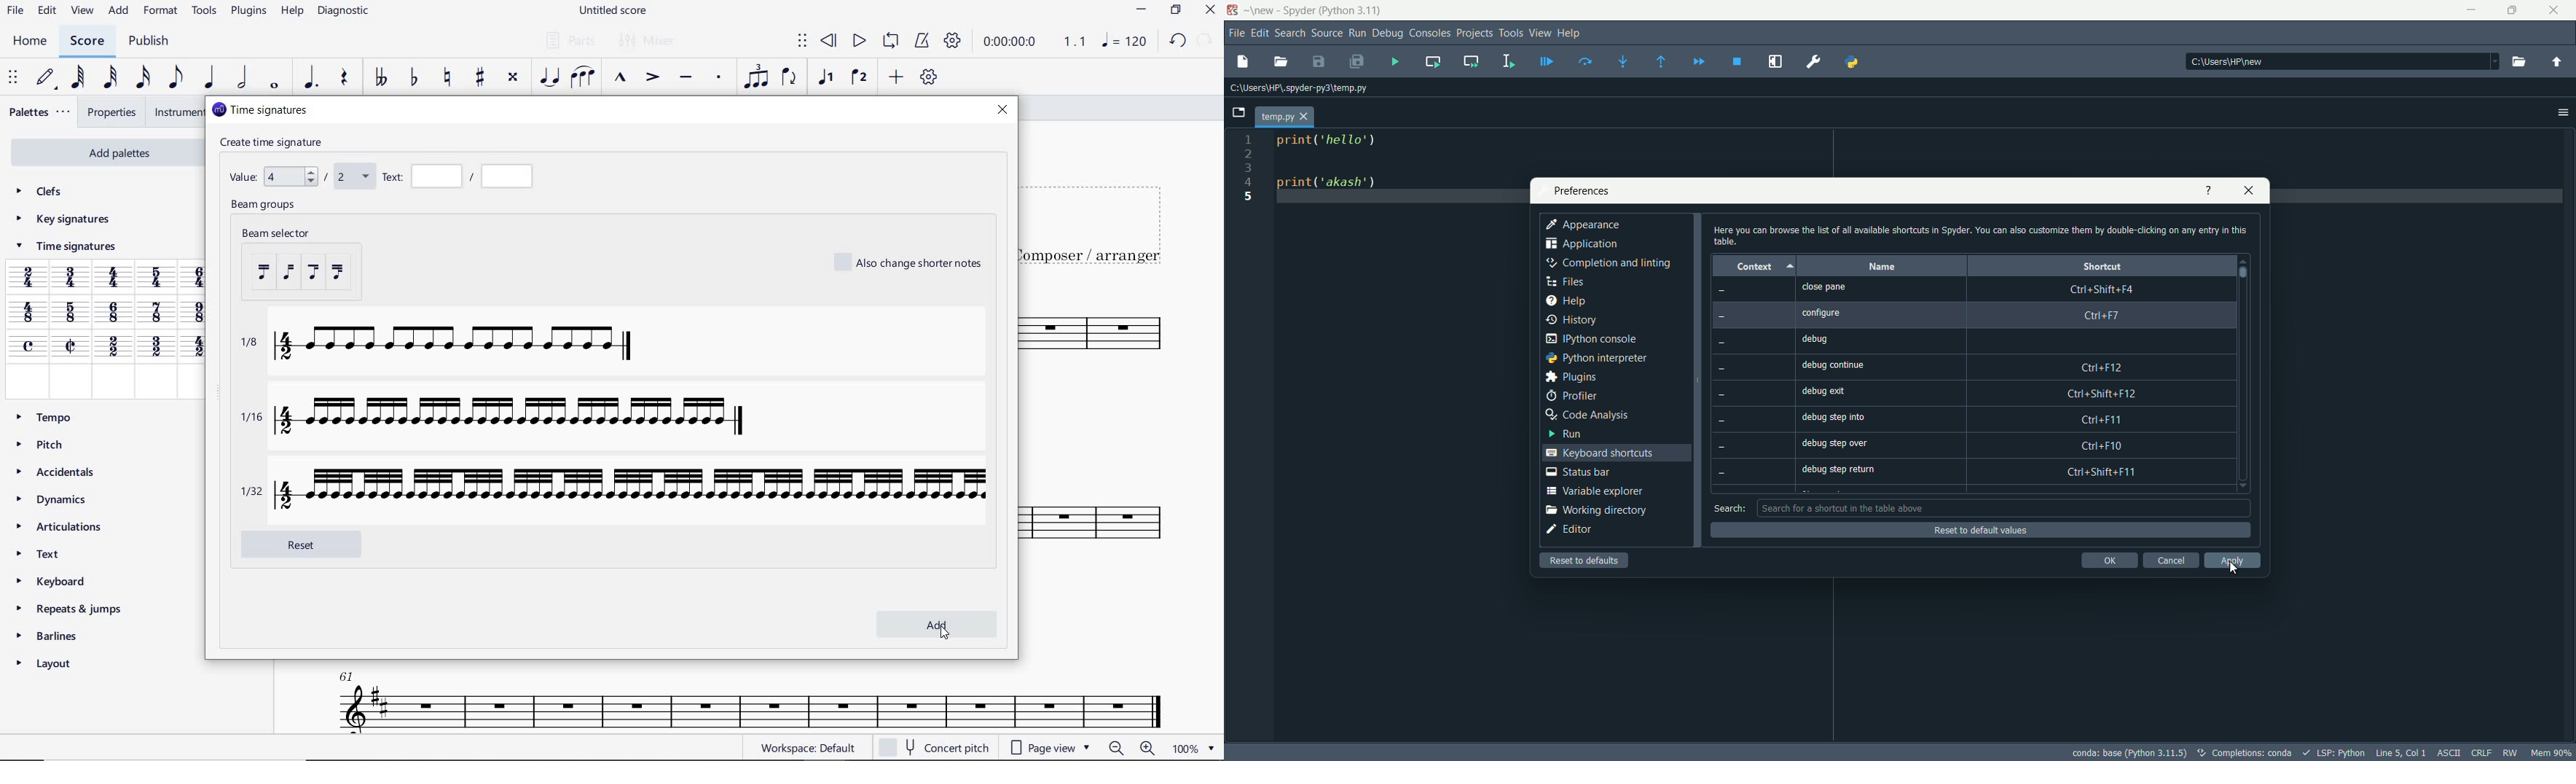 Image resolution: width=2576 pixels, height=784 pixels. I want to click on apply, so click(2233, 561).